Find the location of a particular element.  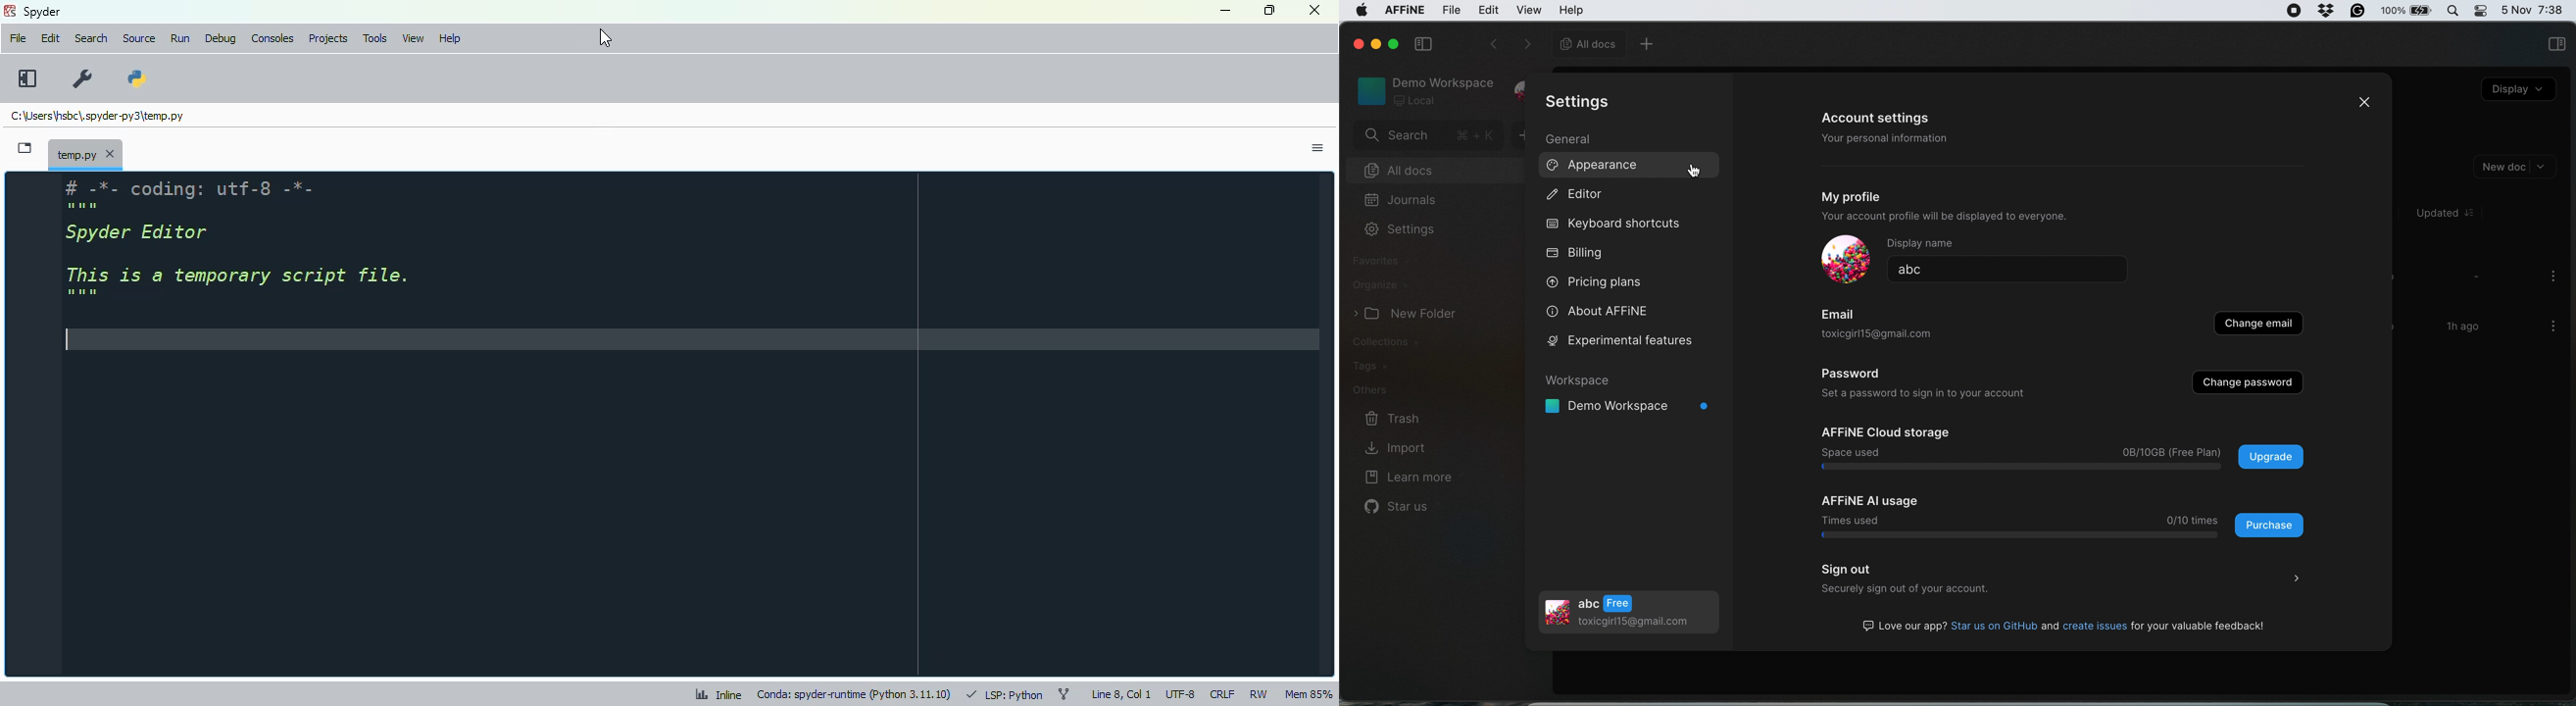

sign out is located at coordinates (1874, 570).